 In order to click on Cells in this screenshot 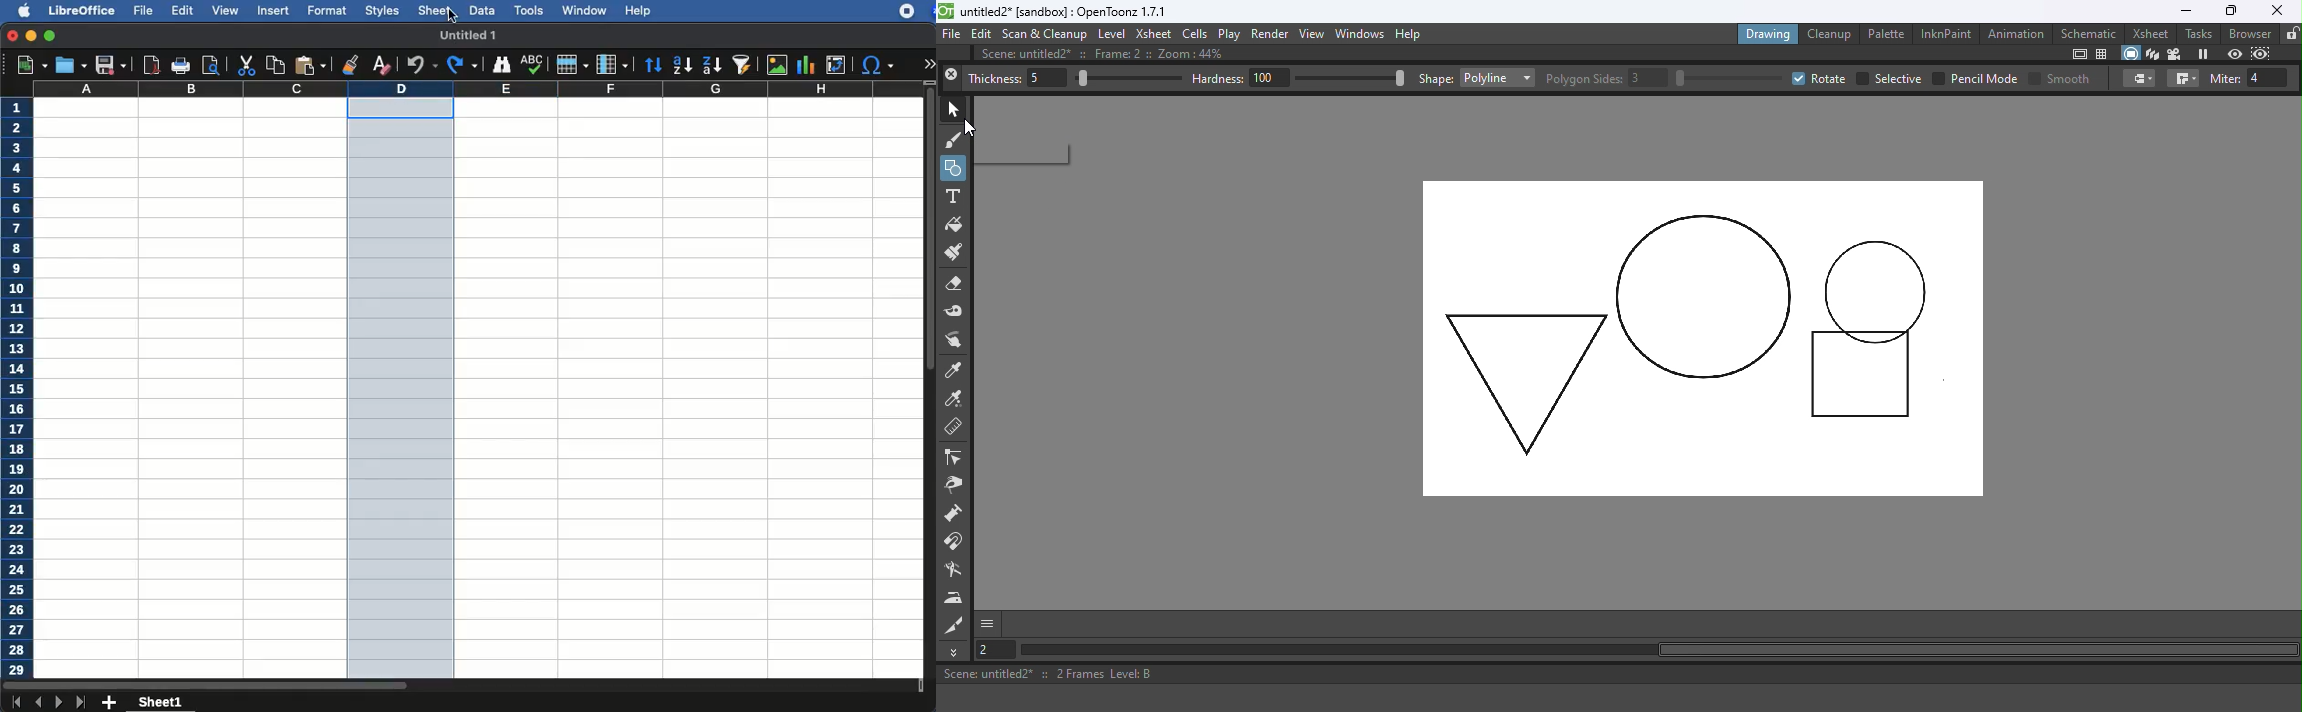, I will do `click(1196, 33)`.